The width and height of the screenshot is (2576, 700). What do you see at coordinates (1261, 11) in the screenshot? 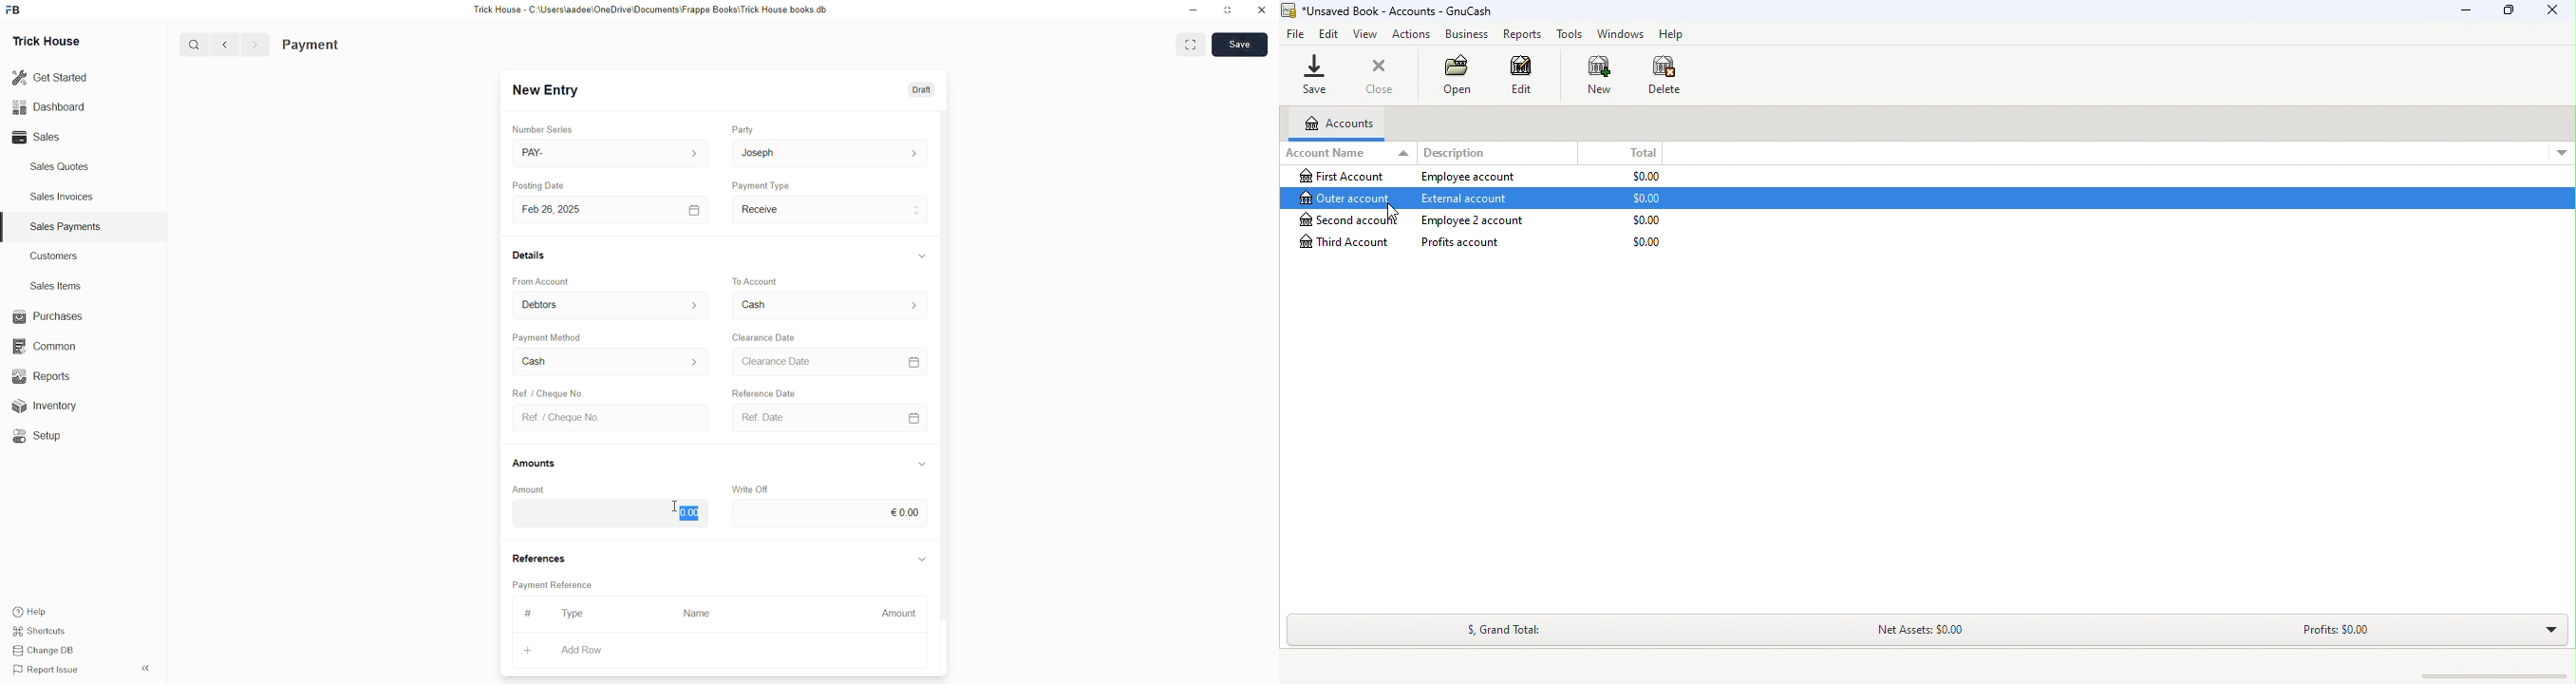
I see `Close` at bounding box center [1261, 11].